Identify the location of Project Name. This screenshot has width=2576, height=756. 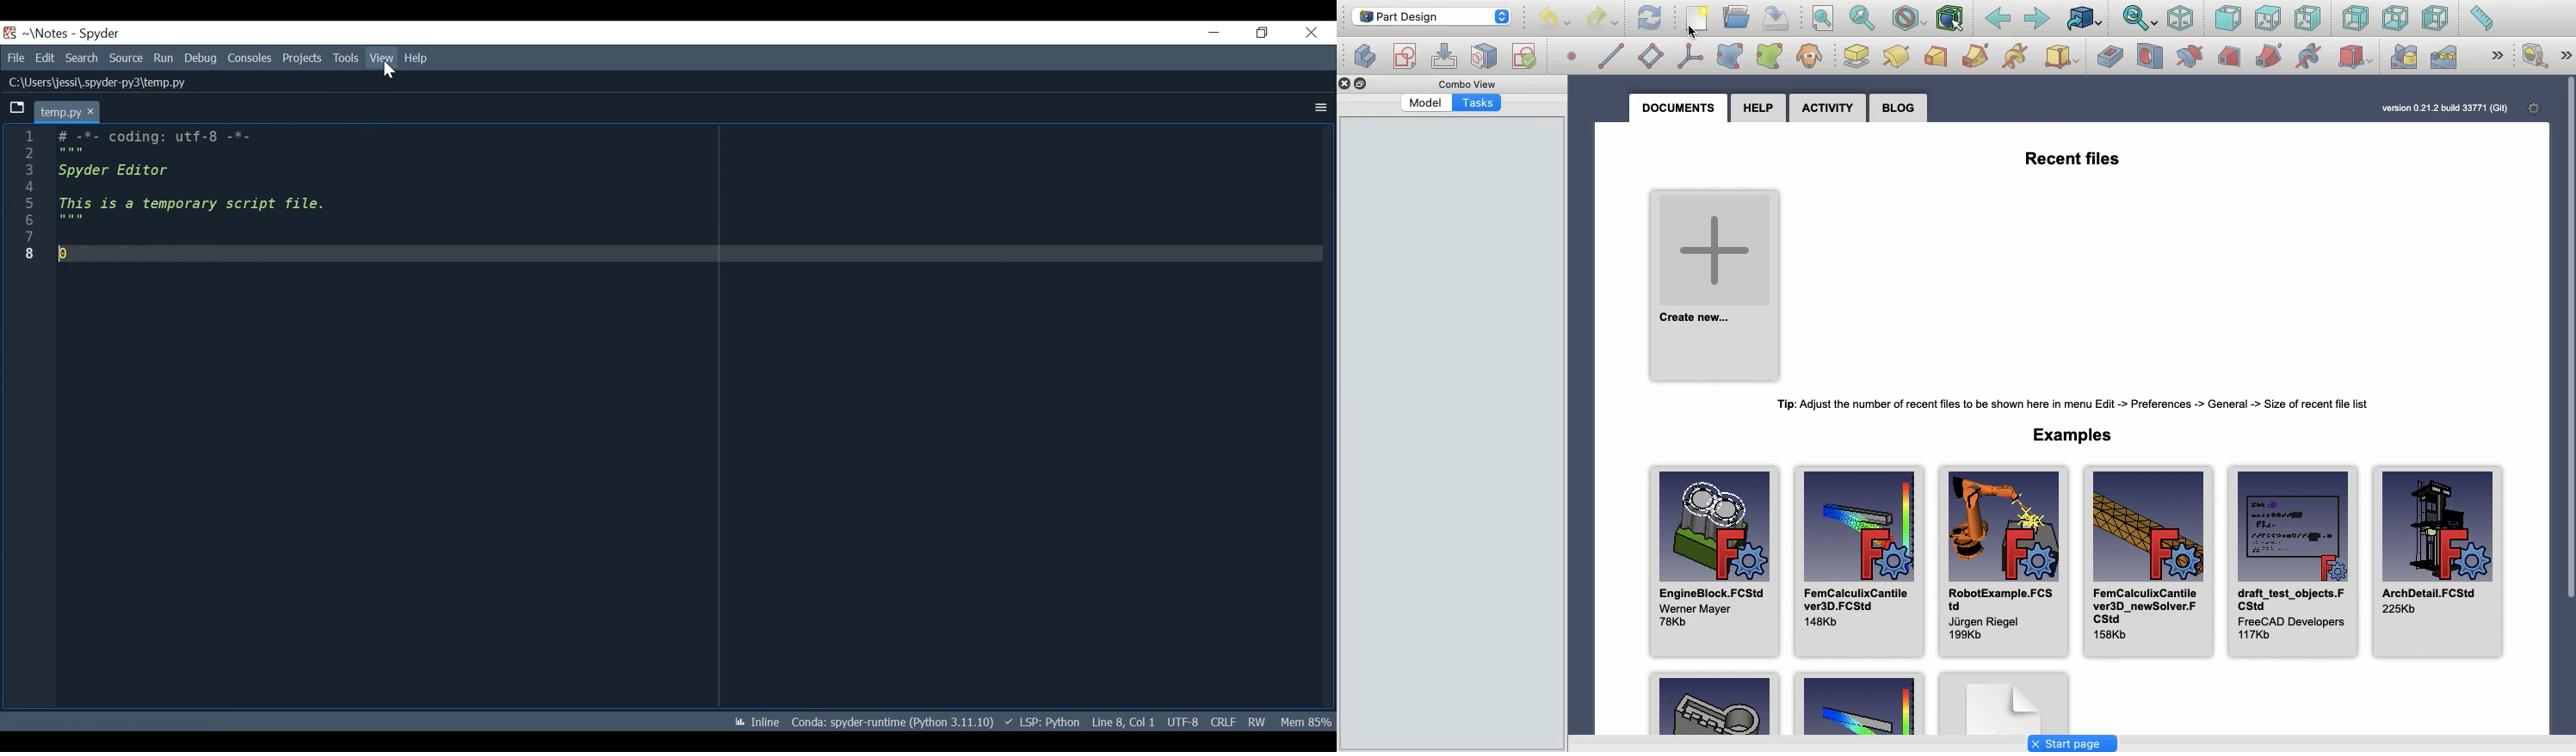
(47, 33).